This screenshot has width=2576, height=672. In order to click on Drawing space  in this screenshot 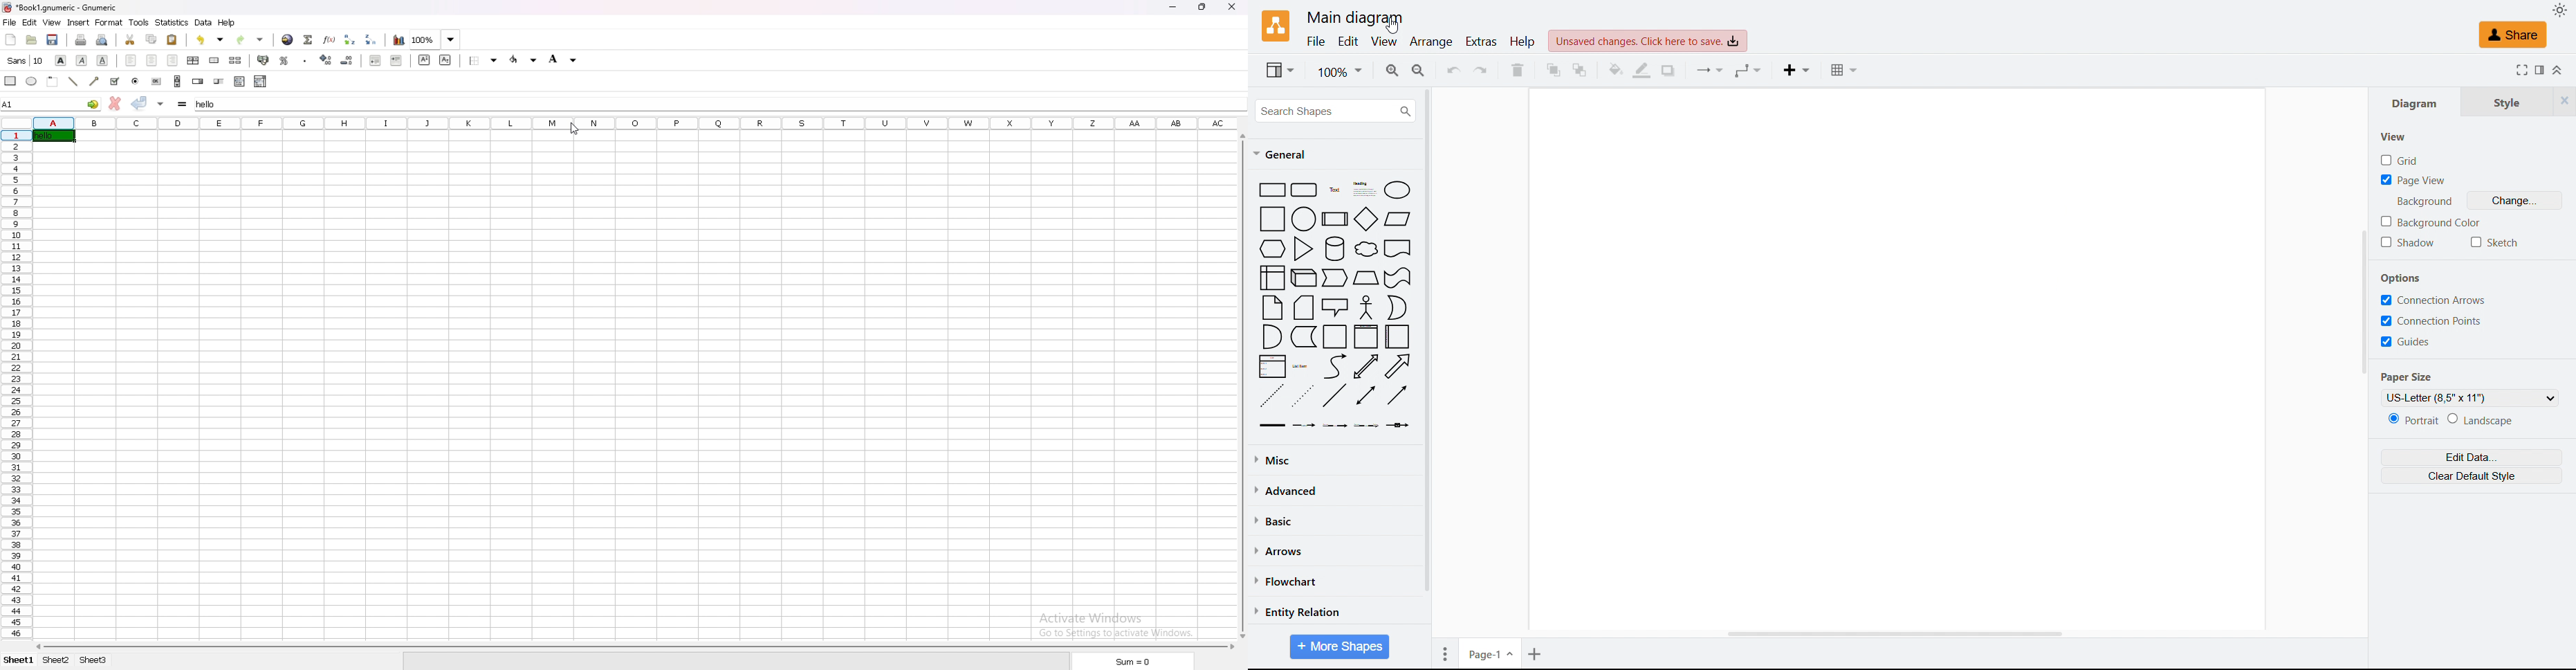, I will do `click(1901, 361)`.